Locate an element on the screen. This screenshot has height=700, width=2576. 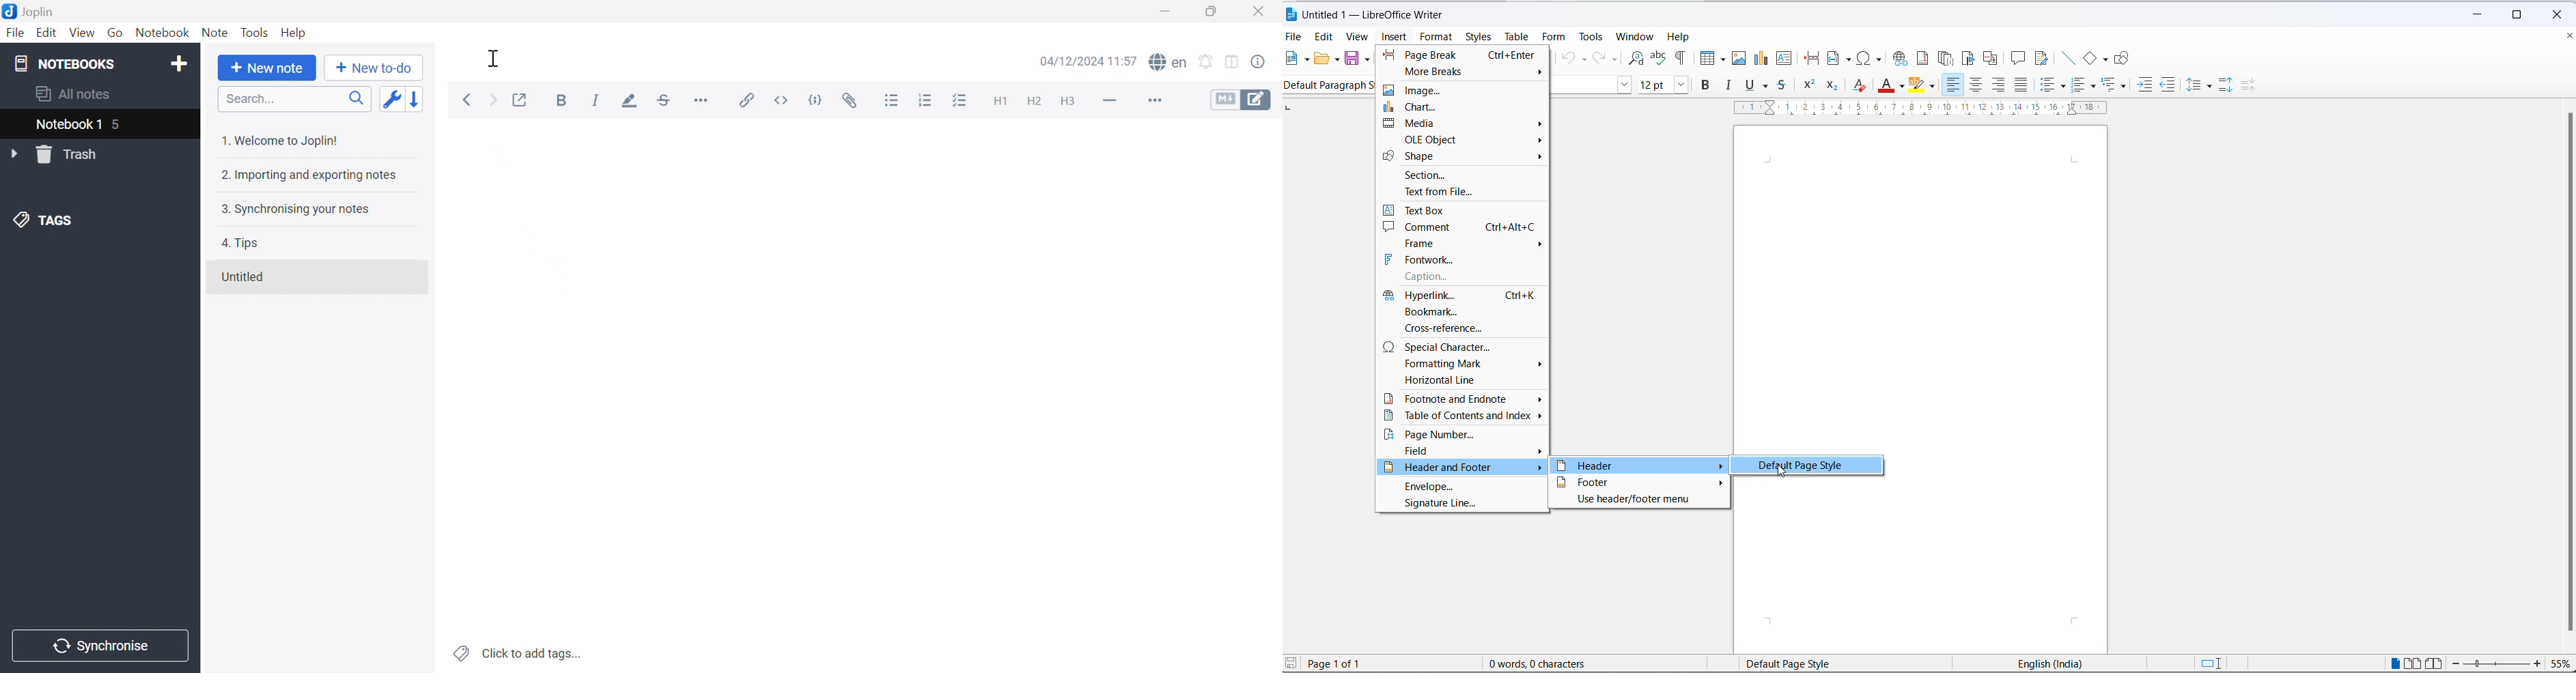
NOTEBOOKS is located at coordinates (63, 63).